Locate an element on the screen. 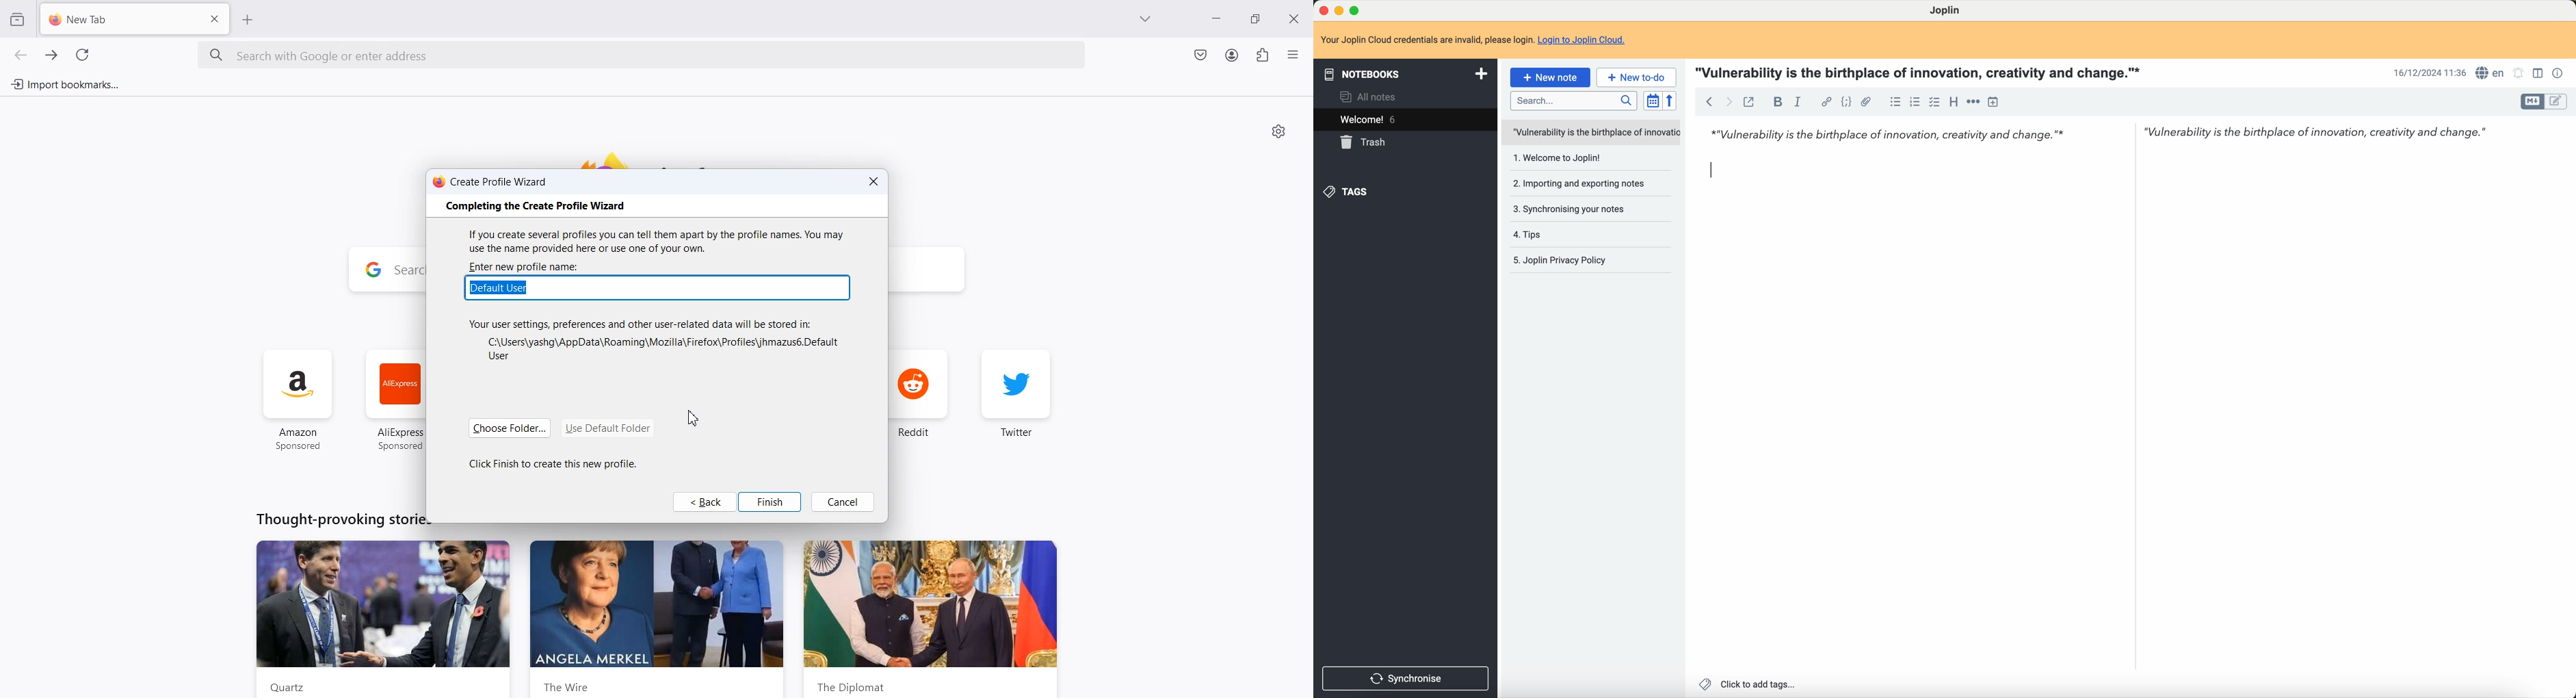 Image resolution: width=2576 pixels, height=700 pixels. C:\Users\yashg\AppData\Roaming\Mozilla\Firefox\Profiles\jhmazus6.Default
User is located at coordinates (657, 348).